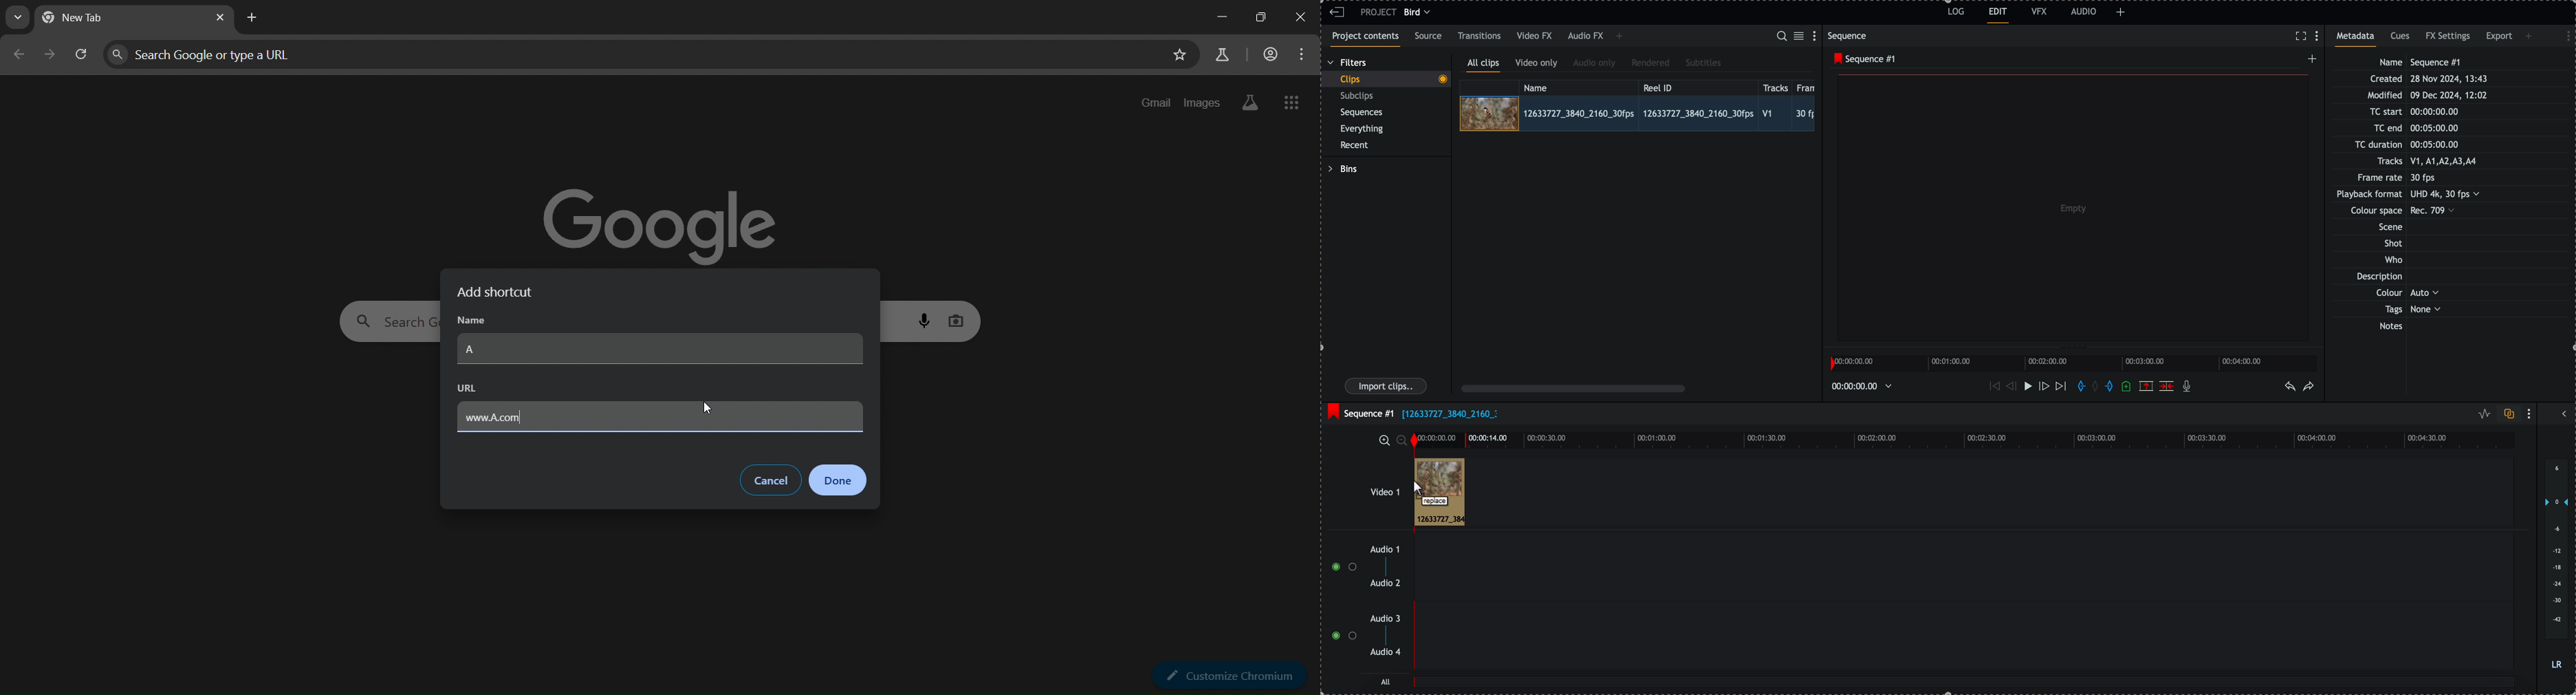  I want to click on sequences, so click(1362, 114).